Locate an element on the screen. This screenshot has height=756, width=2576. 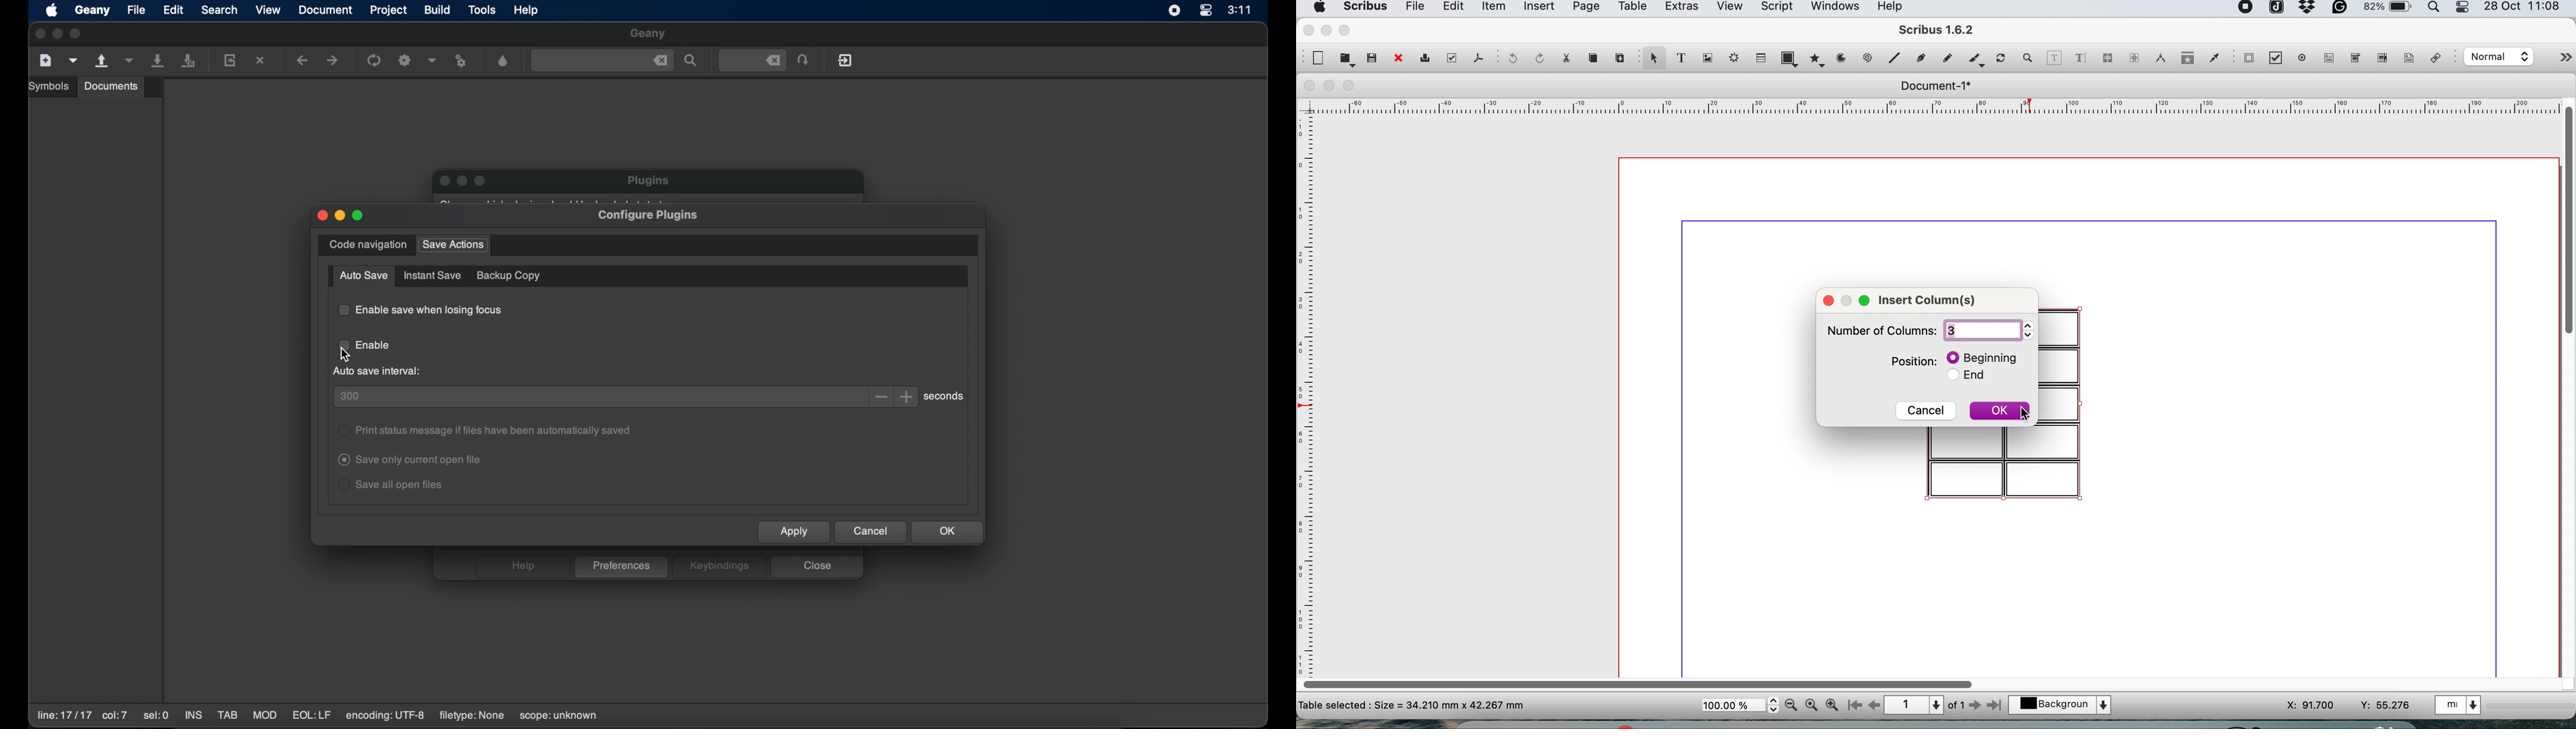
close is located at coordinates (1306, 29).